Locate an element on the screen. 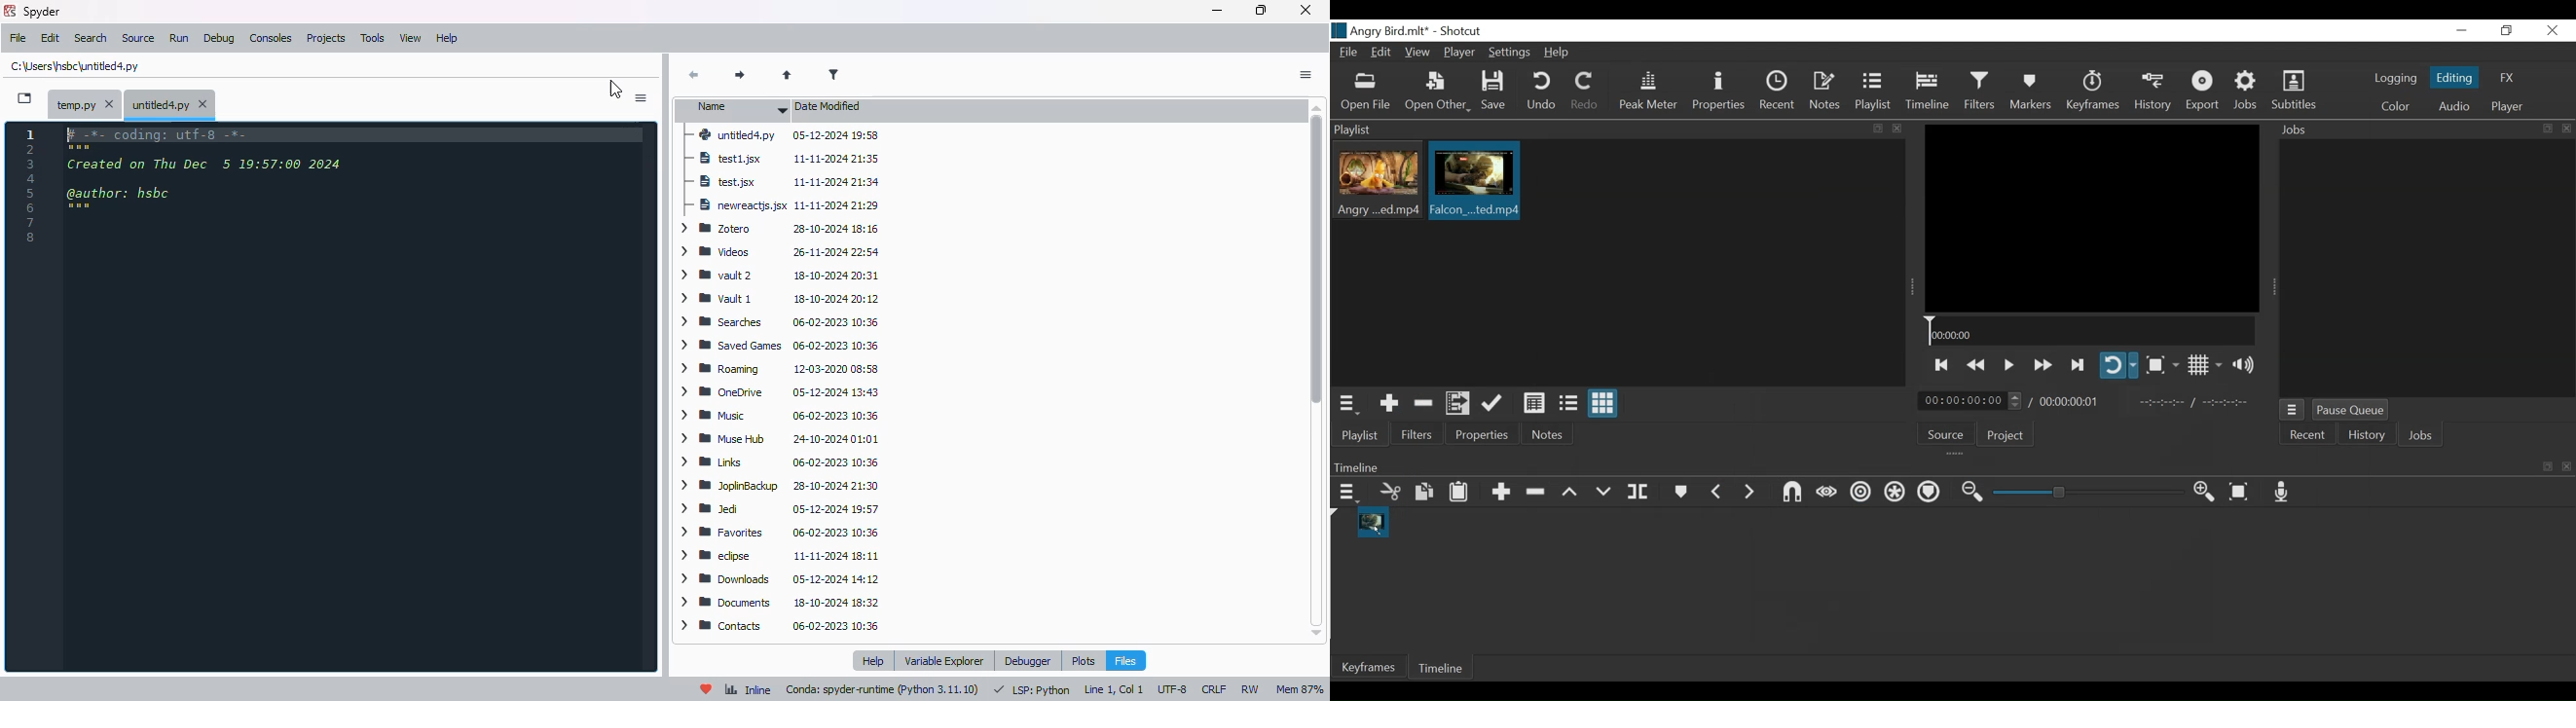 This screenshot has width=2576, height=728. Zoom timeline in is located at coordinates (2208, 493).